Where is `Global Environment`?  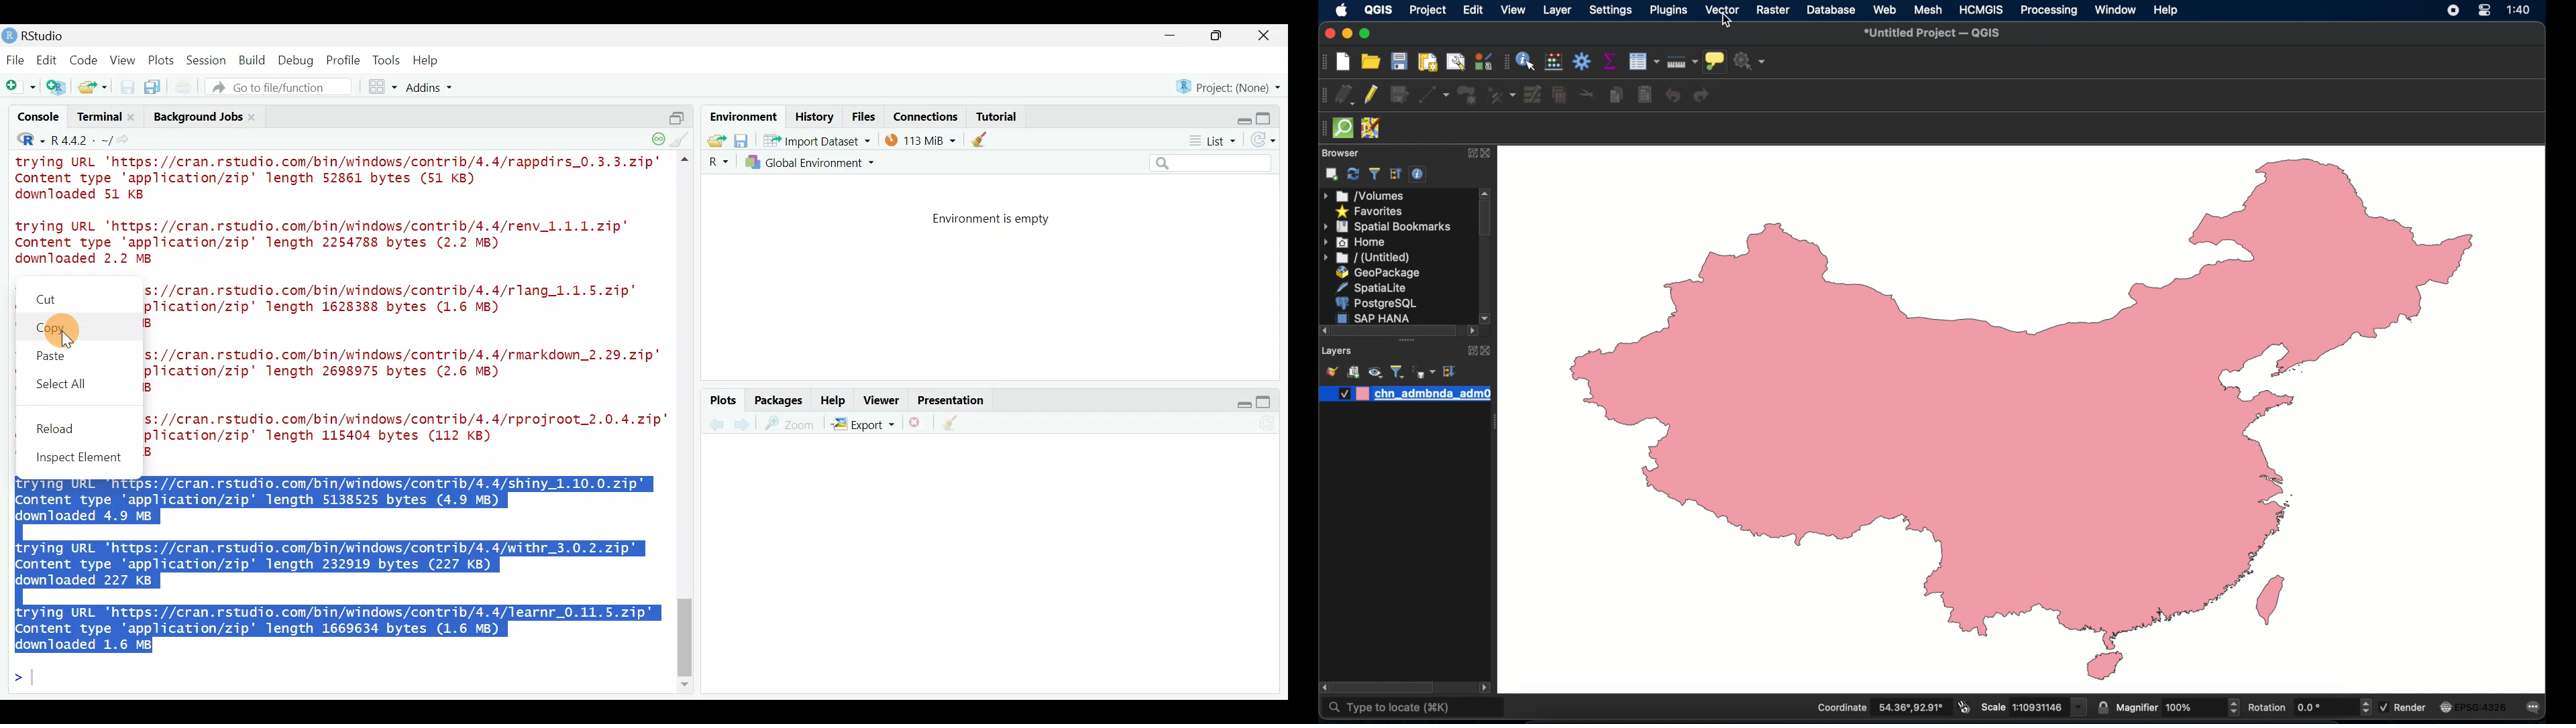 Global Environment is located at coordinates (820, 162).